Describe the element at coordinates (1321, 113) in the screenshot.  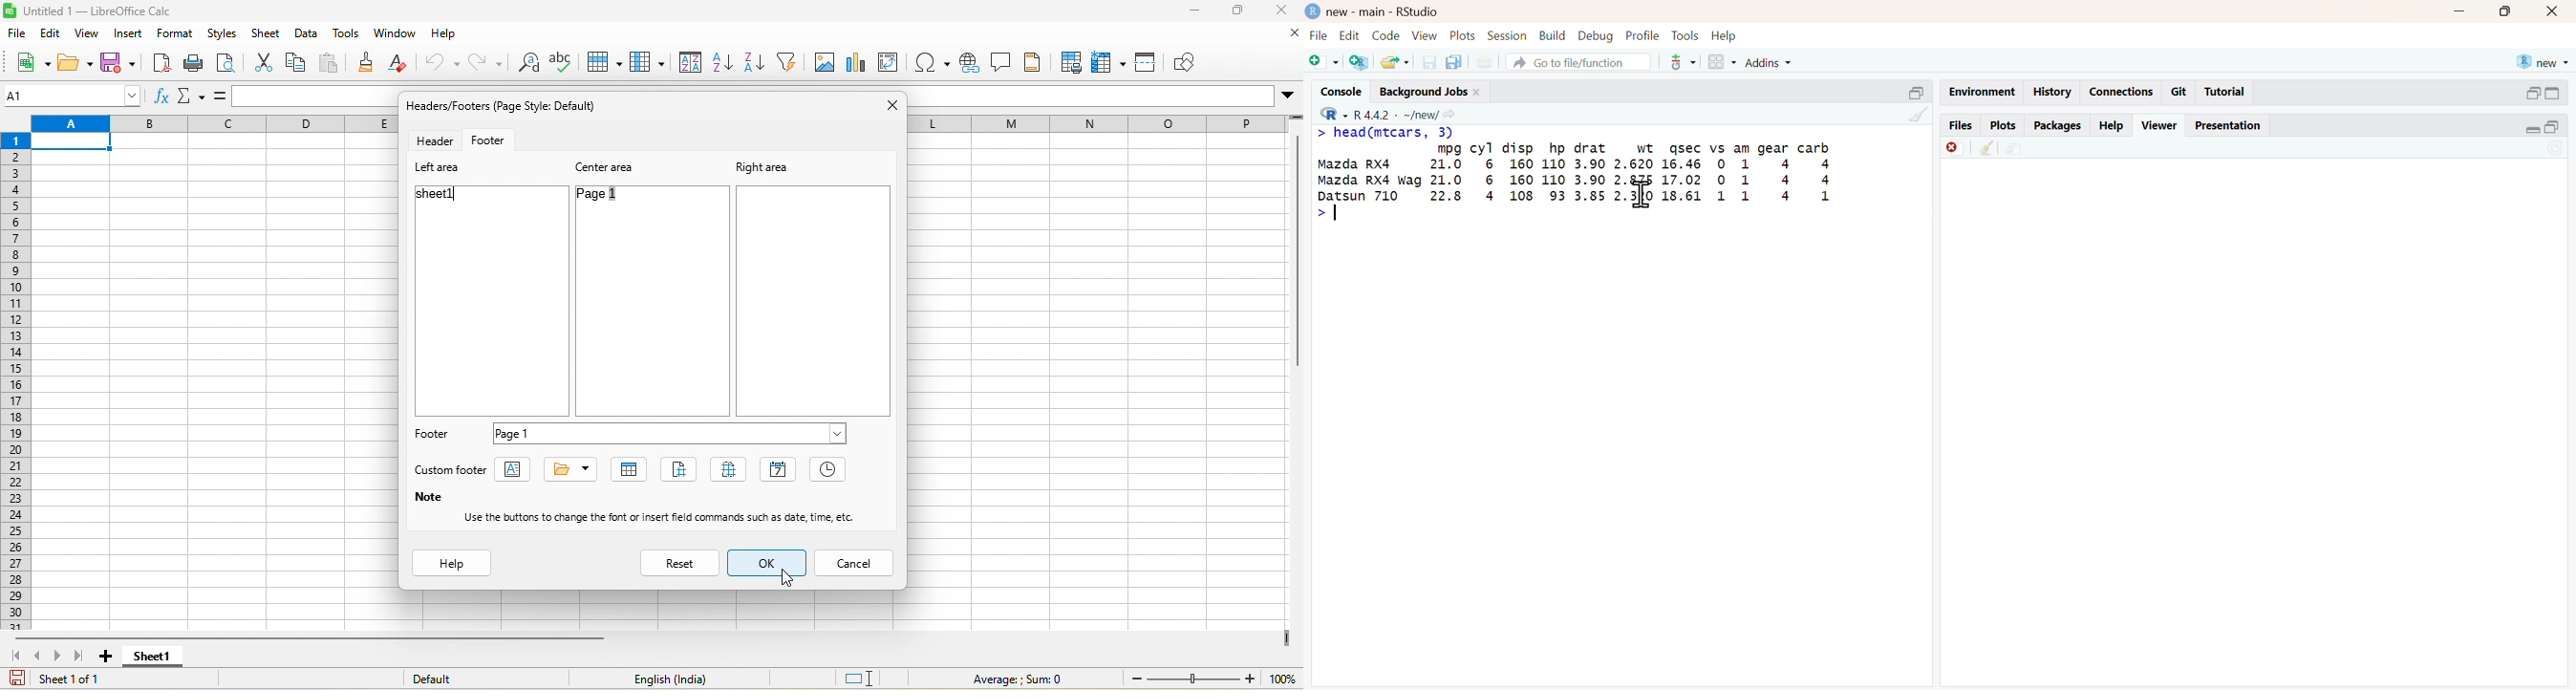
I see `R dropdown` at that location.